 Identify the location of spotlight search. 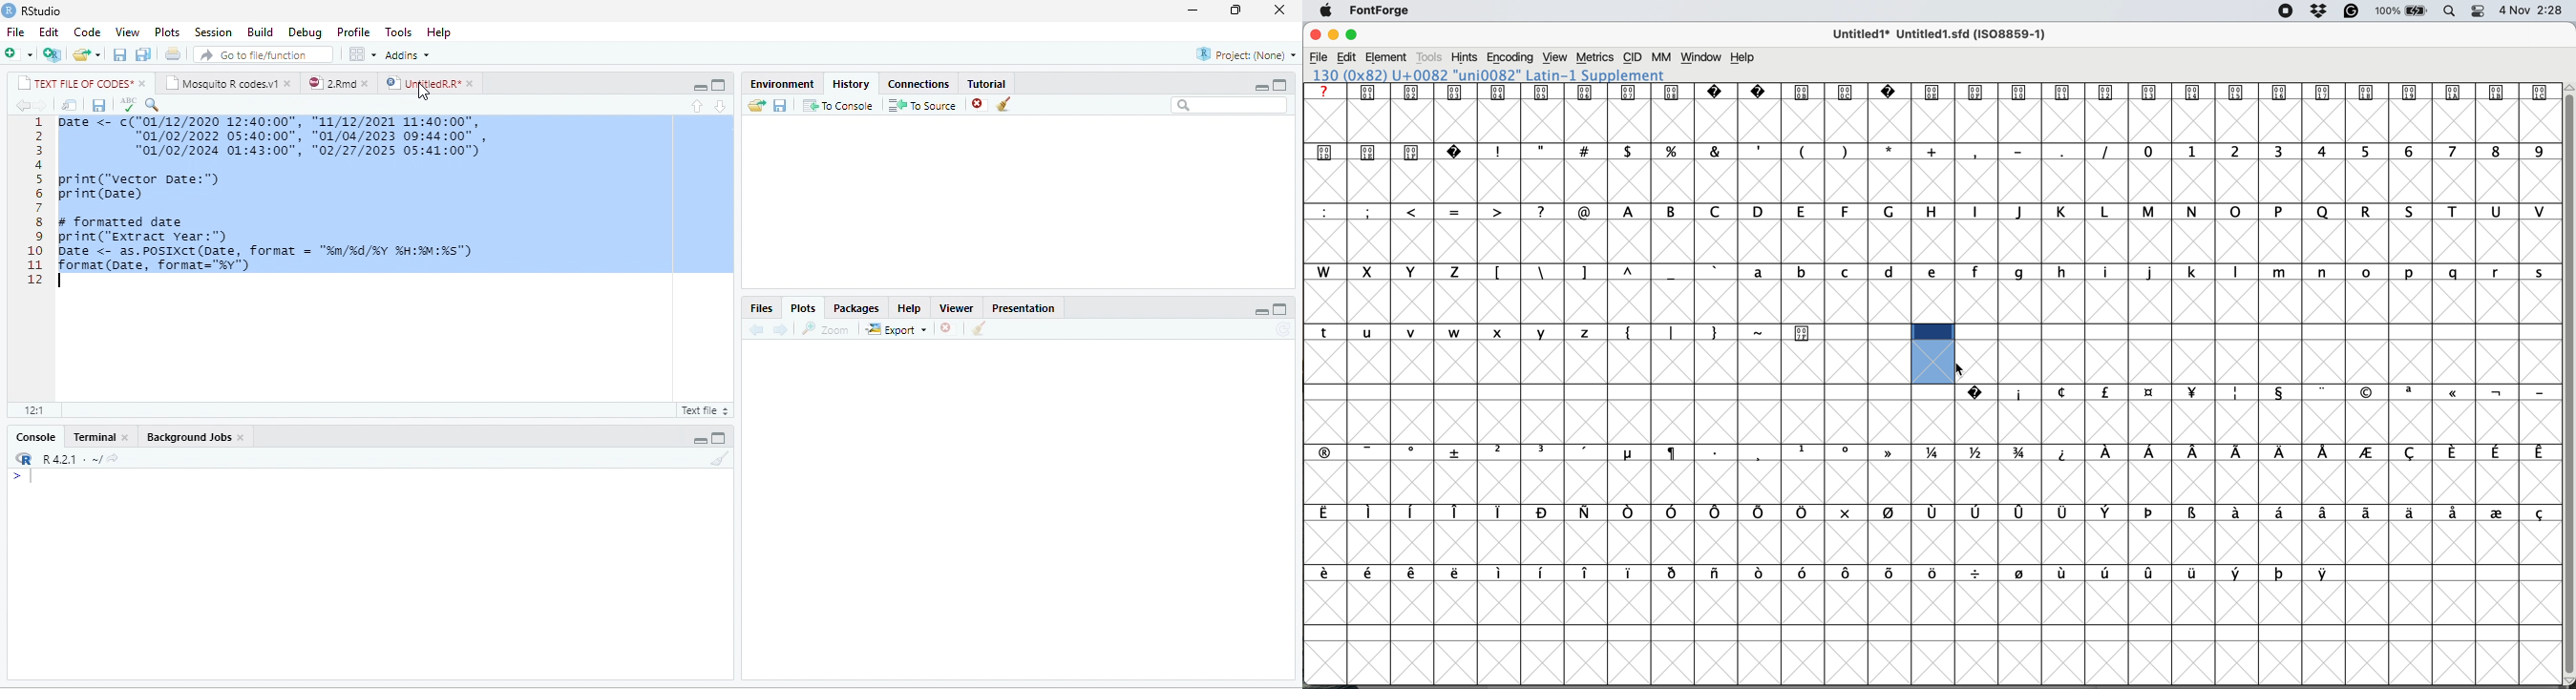
(2448, 12).